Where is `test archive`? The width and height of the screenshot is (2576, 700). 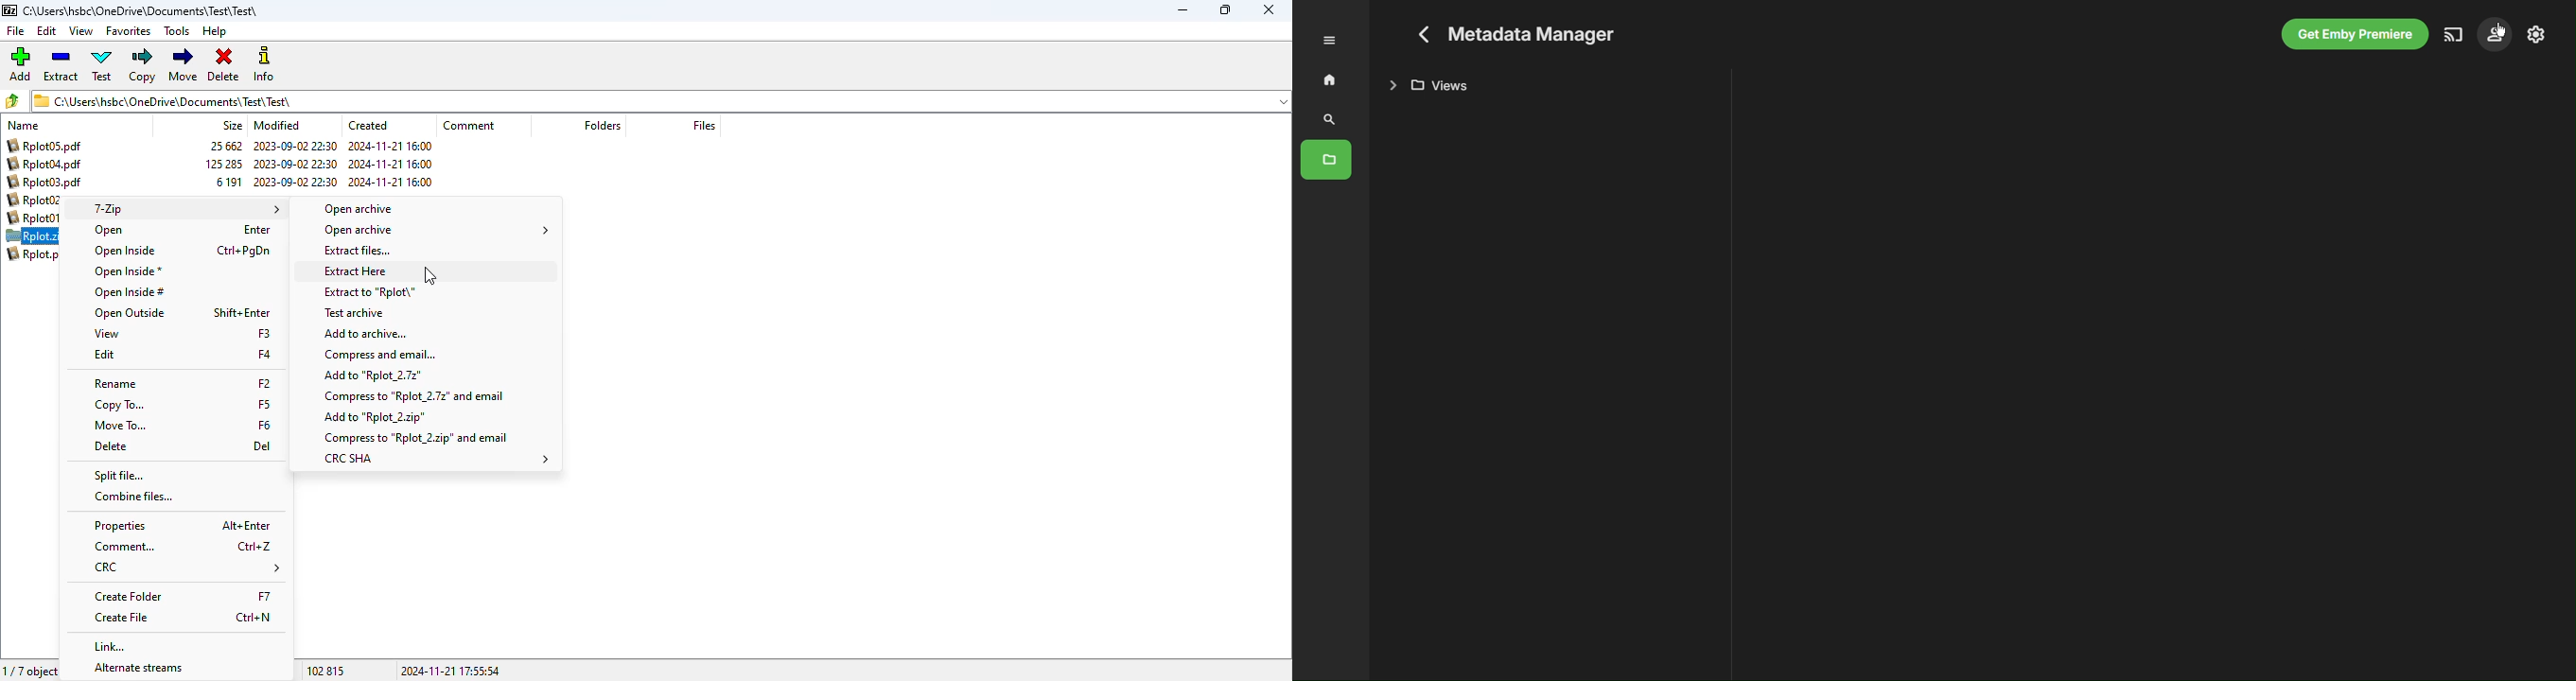
test archive is located at coordinates (353, 313).